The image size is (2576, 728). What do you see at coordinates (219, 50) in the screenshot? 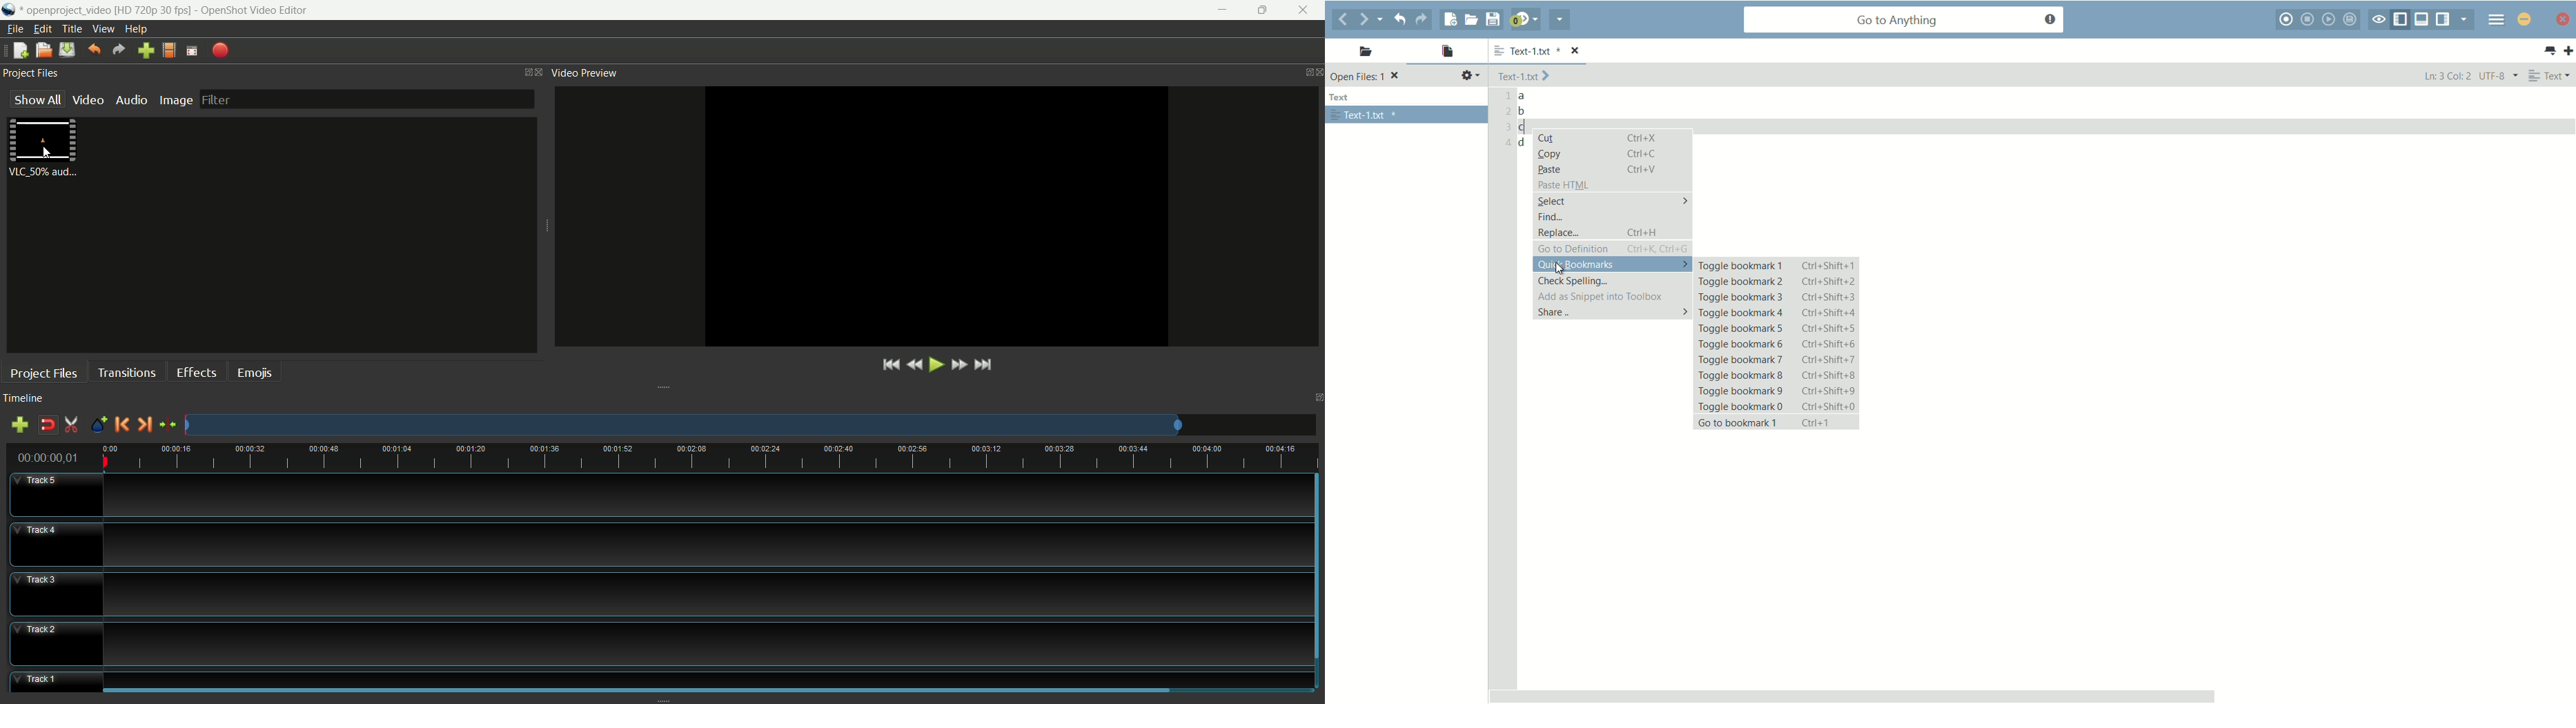
I see `export video` at bounding box center [219, 50].